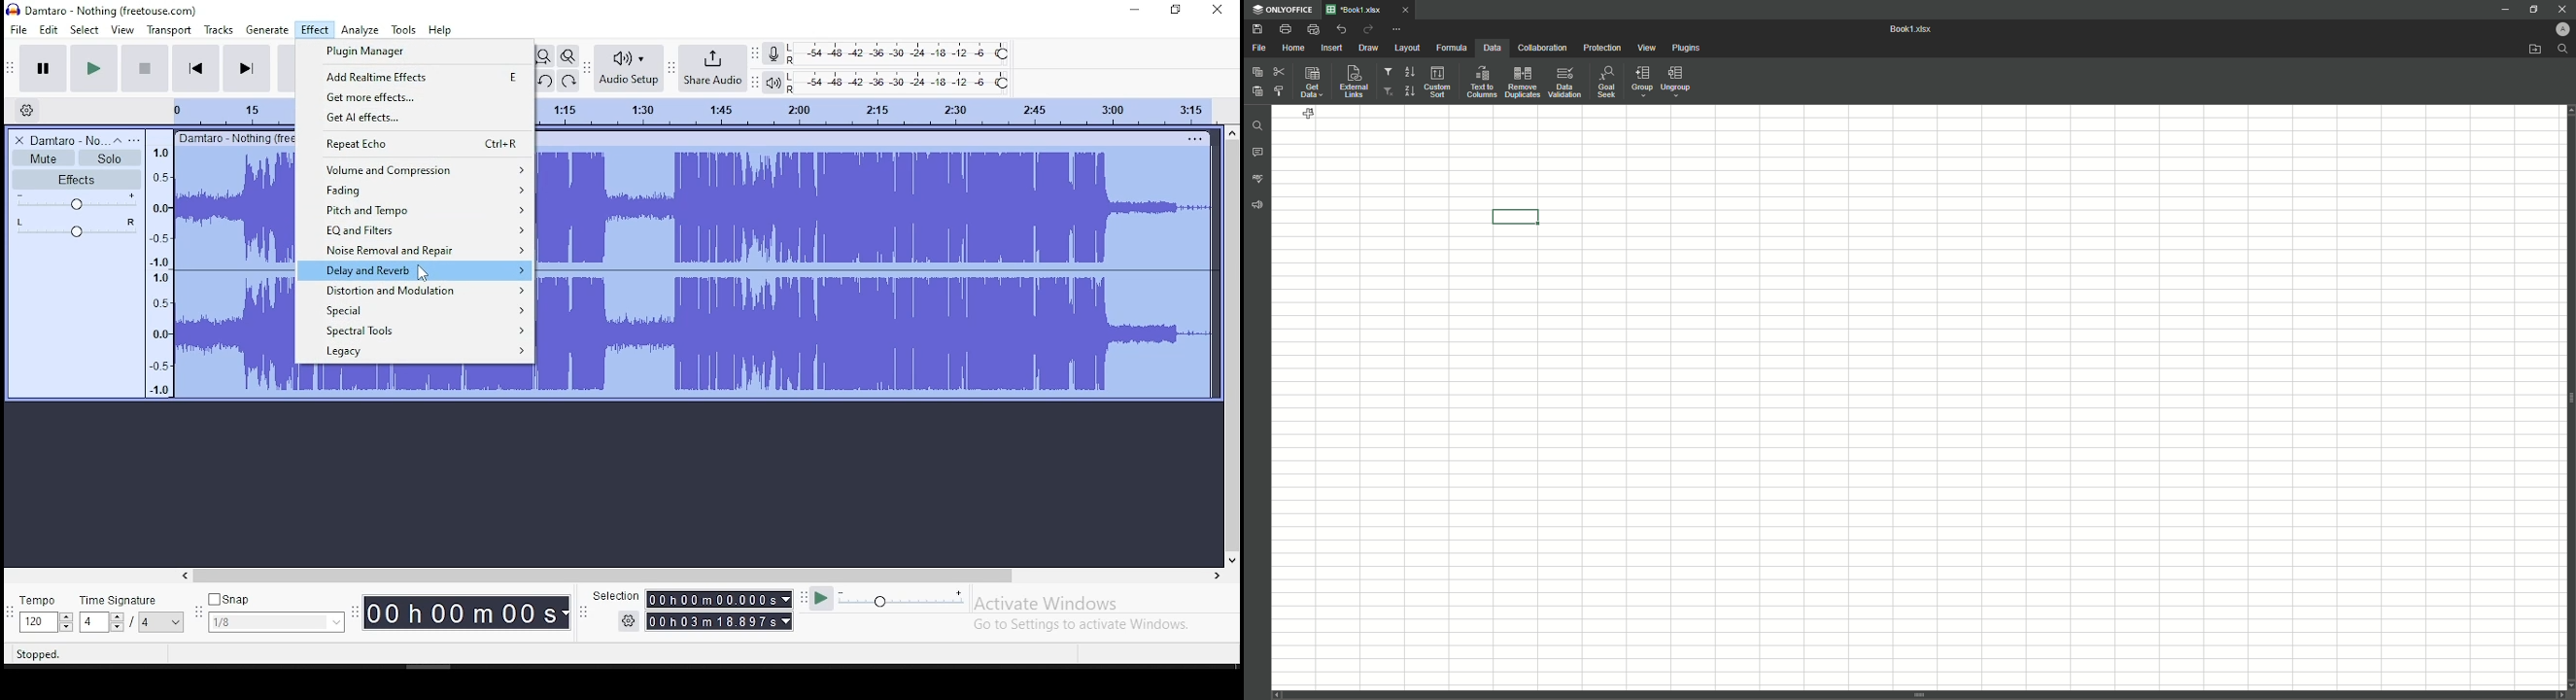 This screenshot has height=700, width=2576. Describe the element at coordinates (822, 601) in the screenshot. I see `play` at that location.